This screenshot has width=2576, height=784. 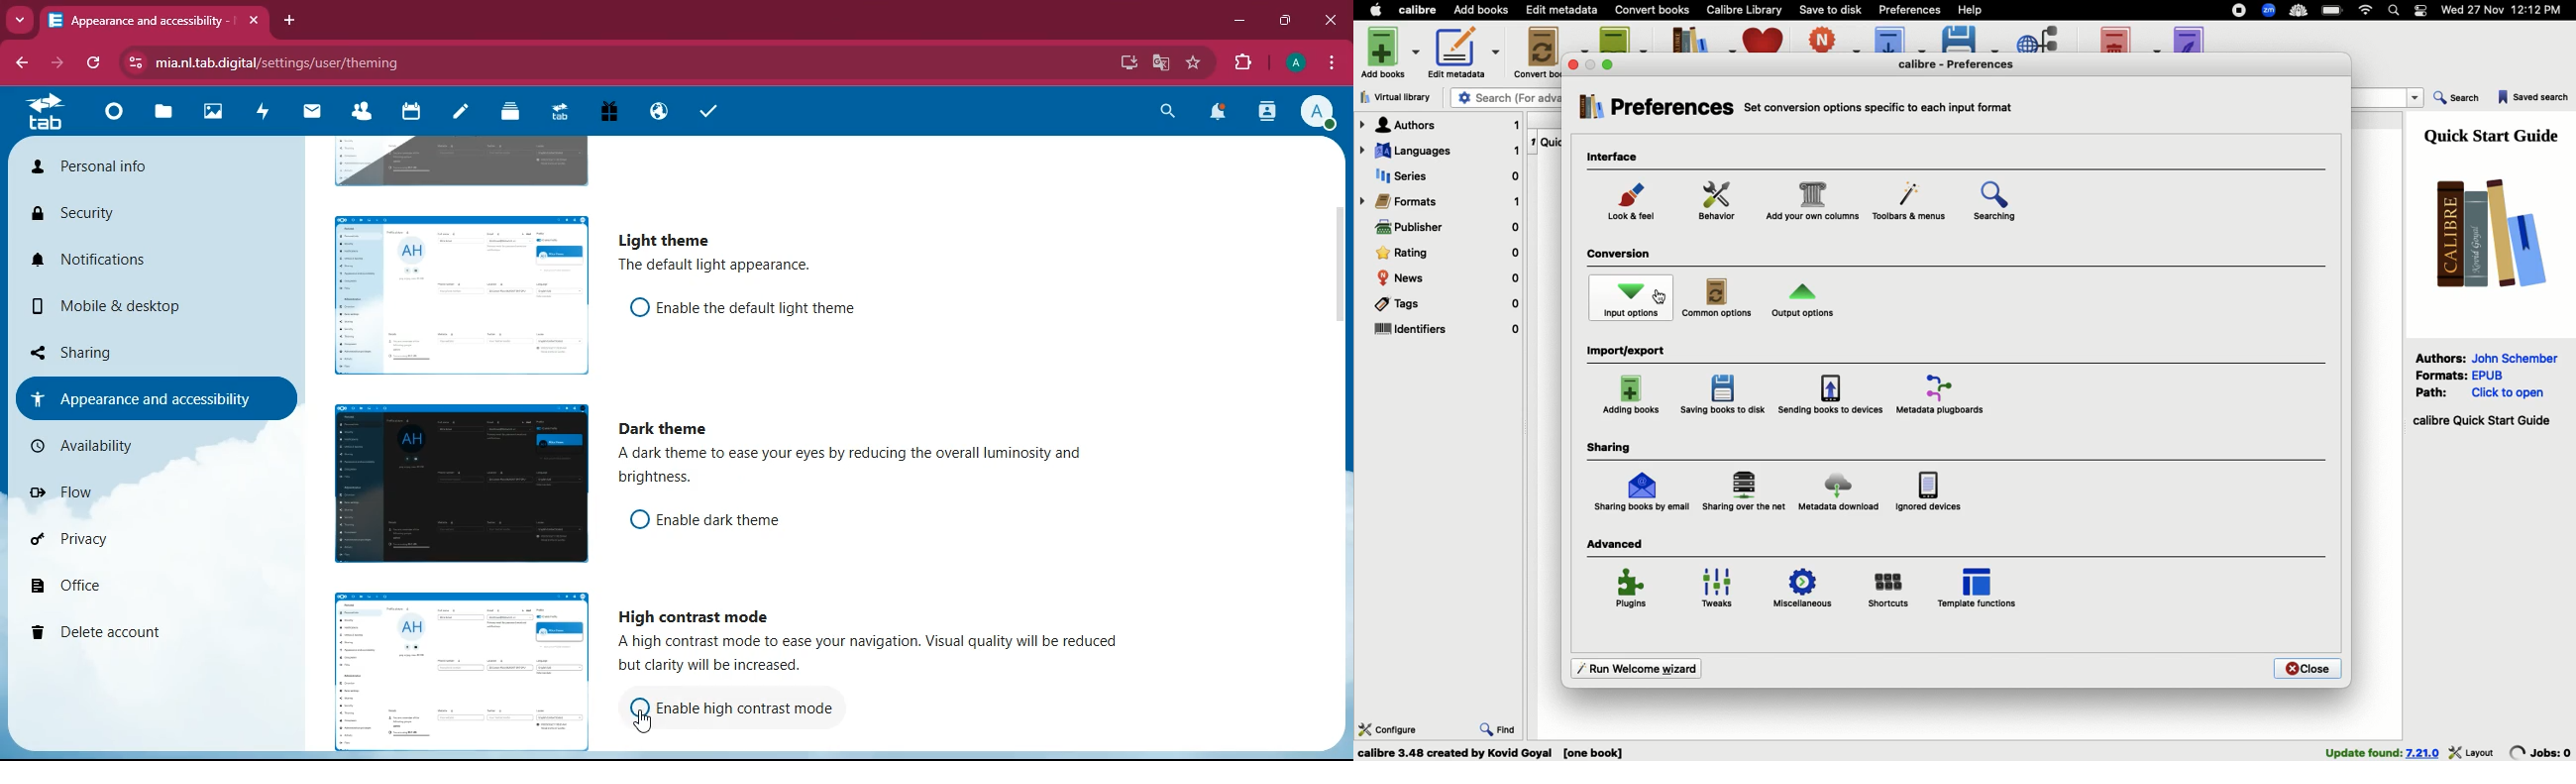 I want to click on cursor, so click(x=644, y=718).